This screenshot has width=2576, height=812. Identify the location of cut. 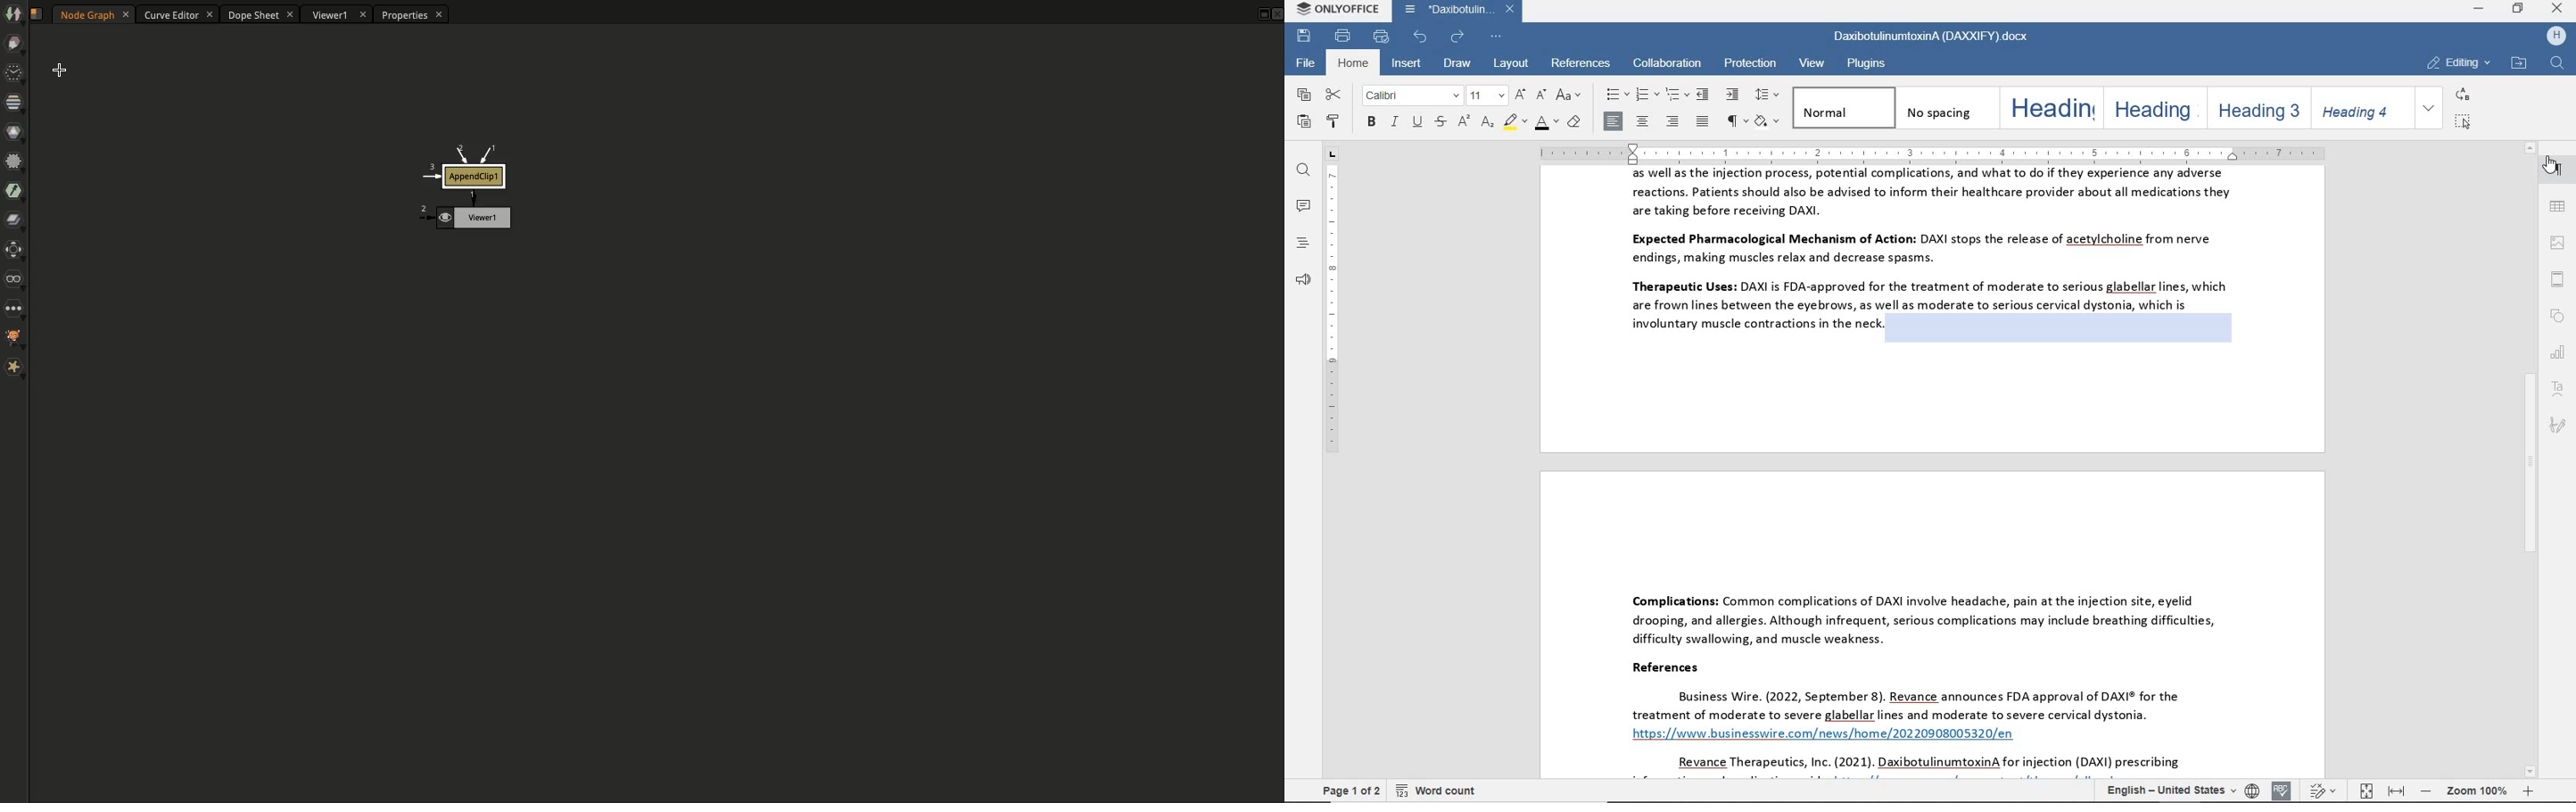
(1334, 95).